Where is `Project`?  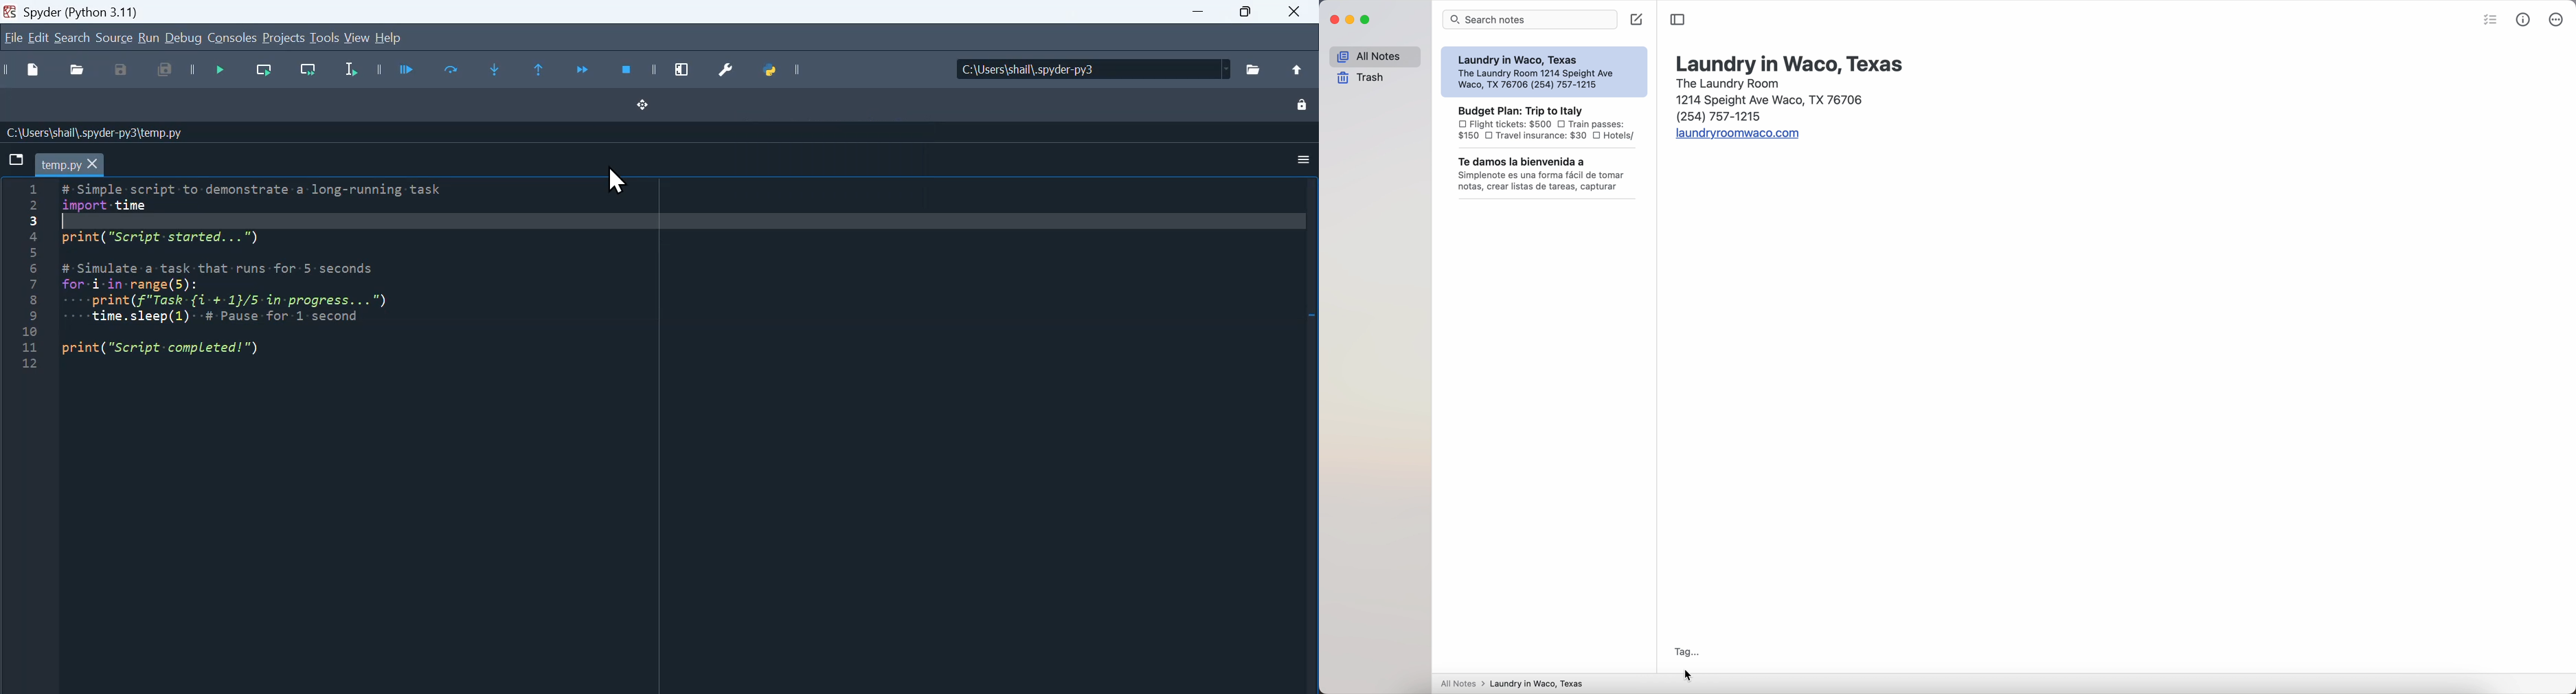
Project is located at coordinates (284, 40).